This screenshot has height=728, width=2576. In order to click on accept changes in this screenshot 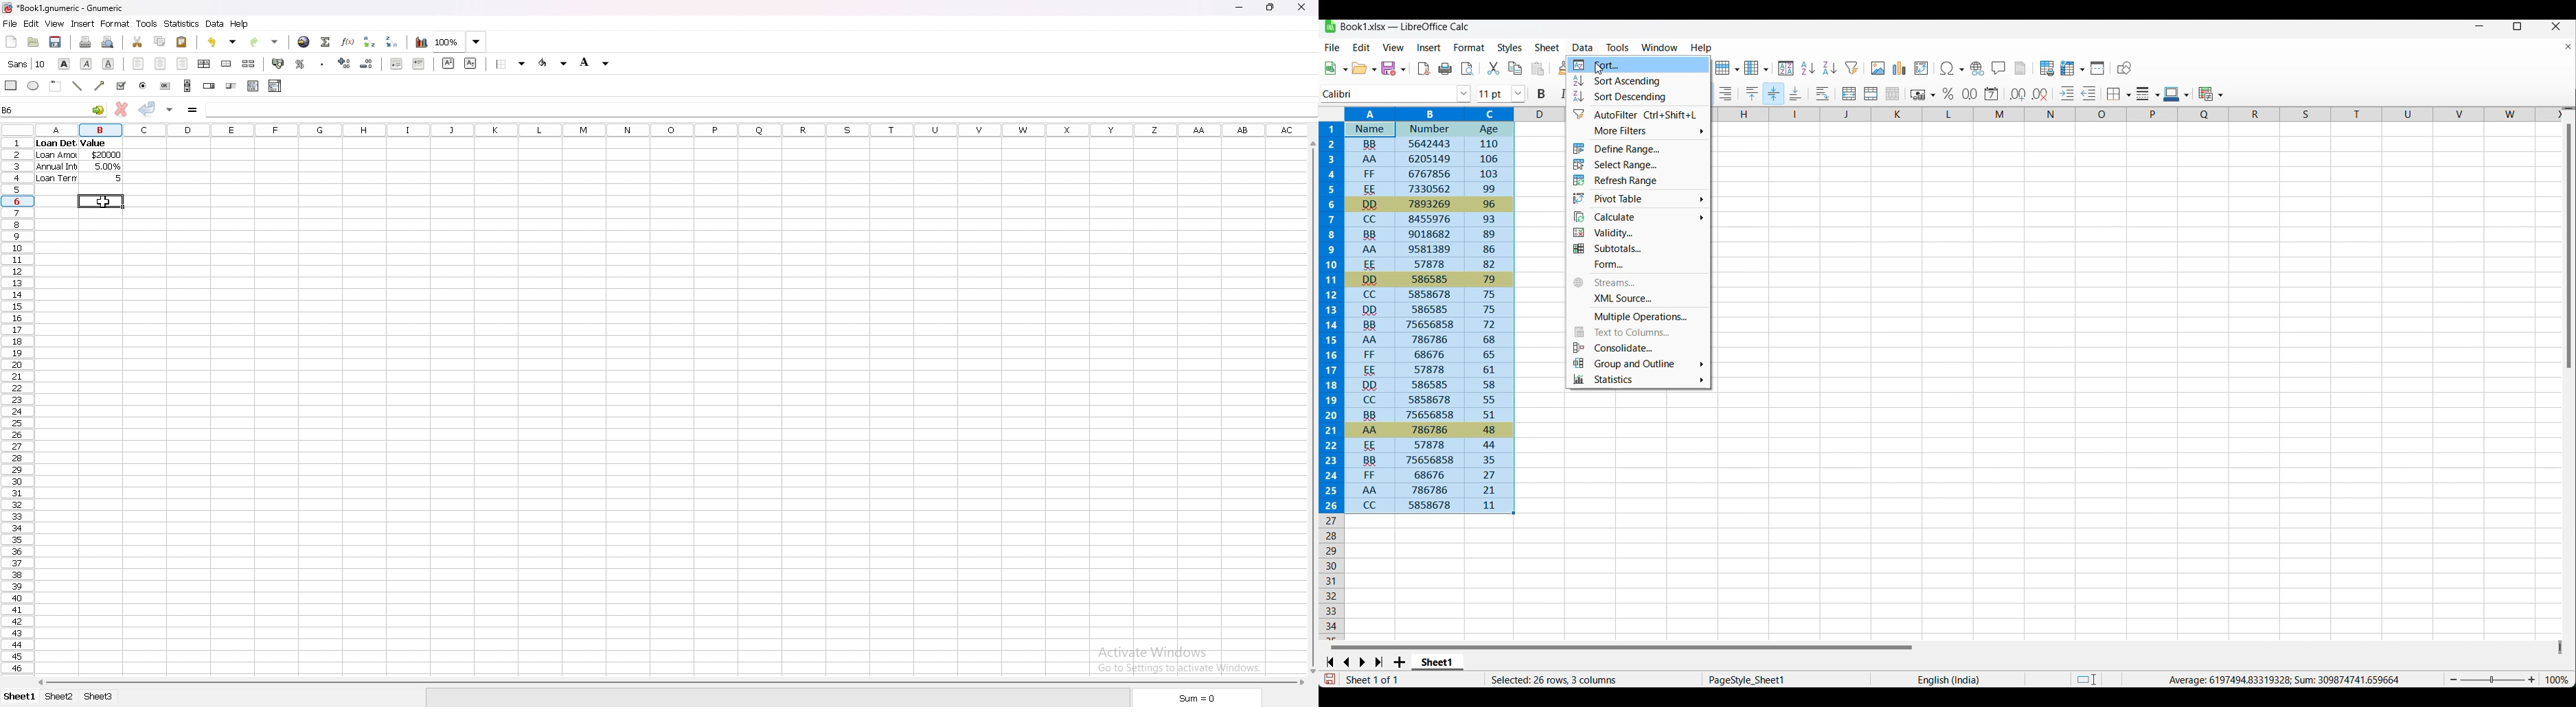, I will do `click(148, 109)`.